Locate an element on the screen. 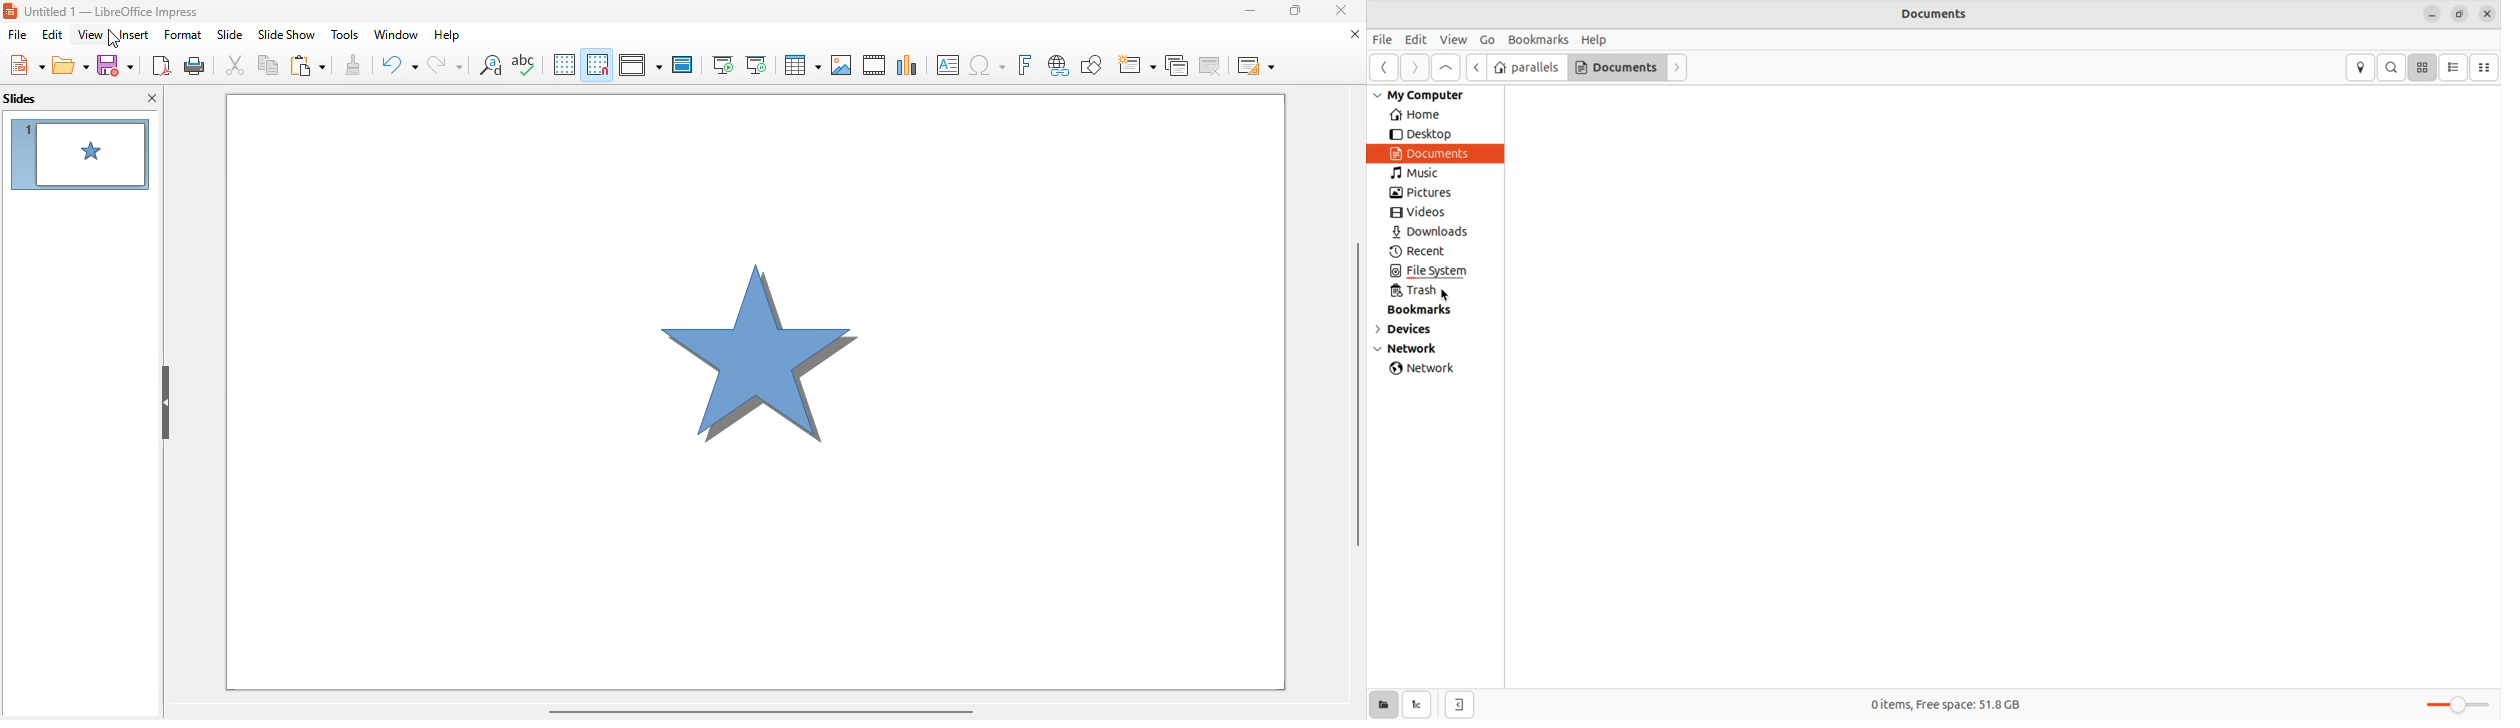 The width and height of the screenshot is (2520, 728). my computer is located at coordinates (1428, 95).